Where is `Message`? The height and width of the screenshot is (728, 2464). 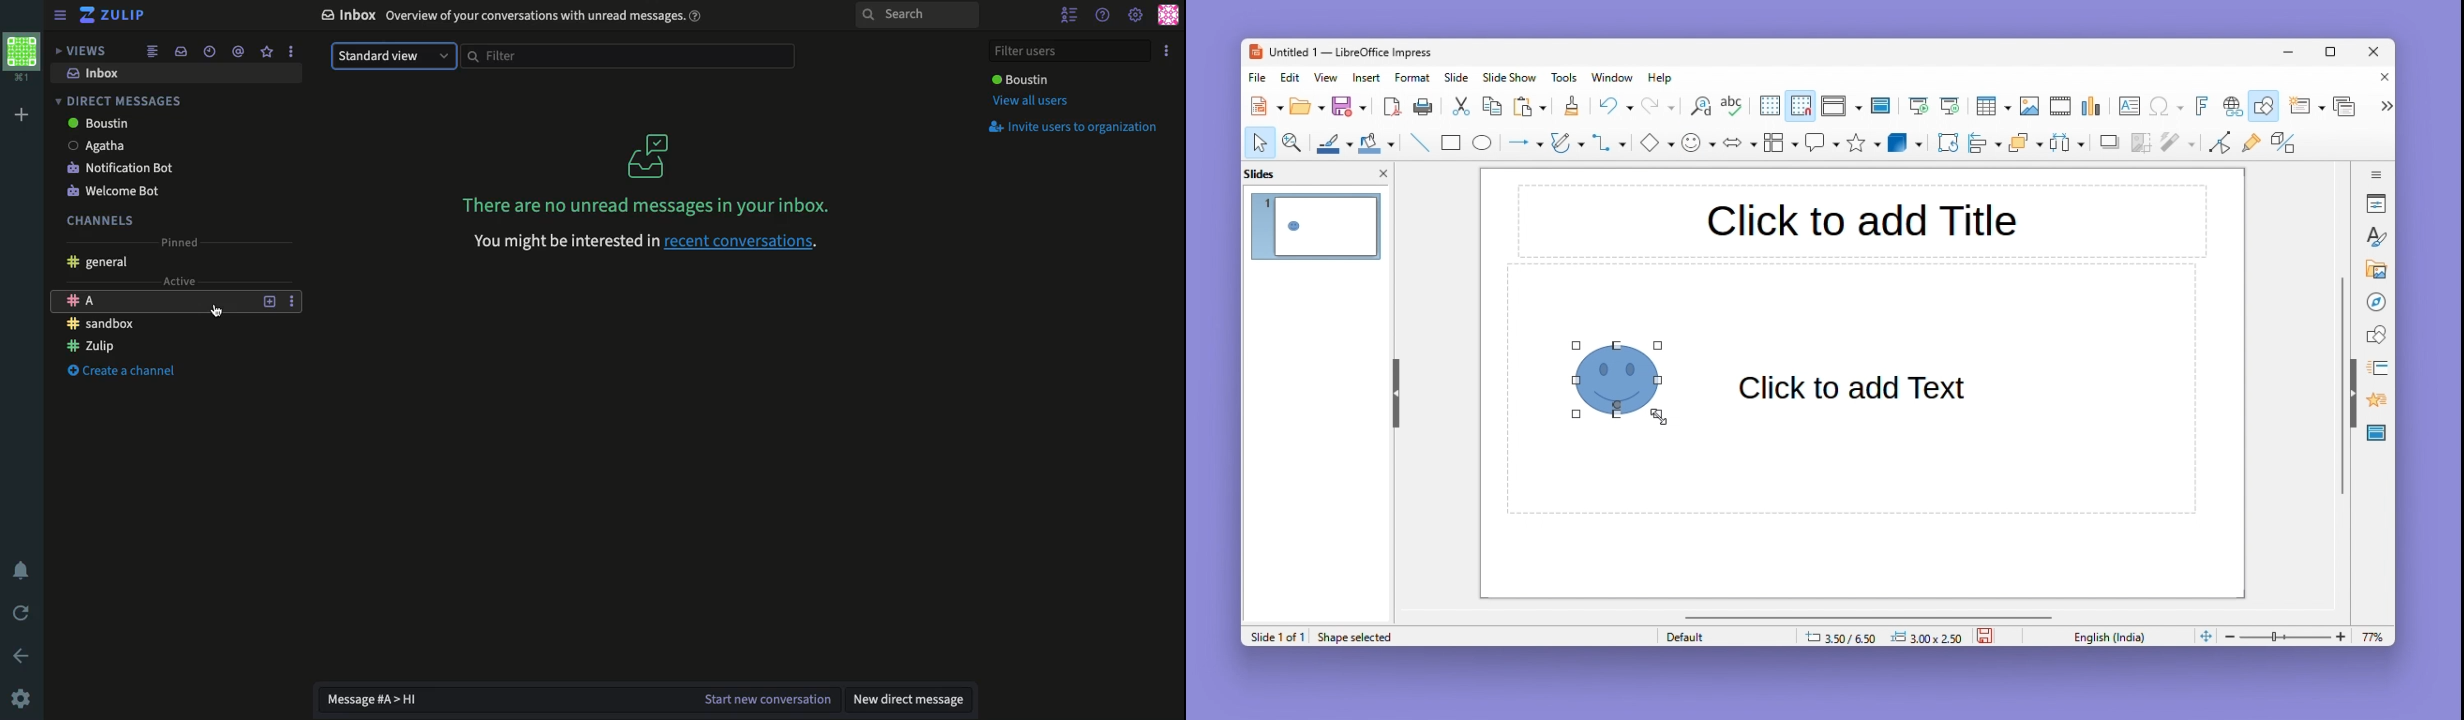
Message is located at coordinates (498, 700).